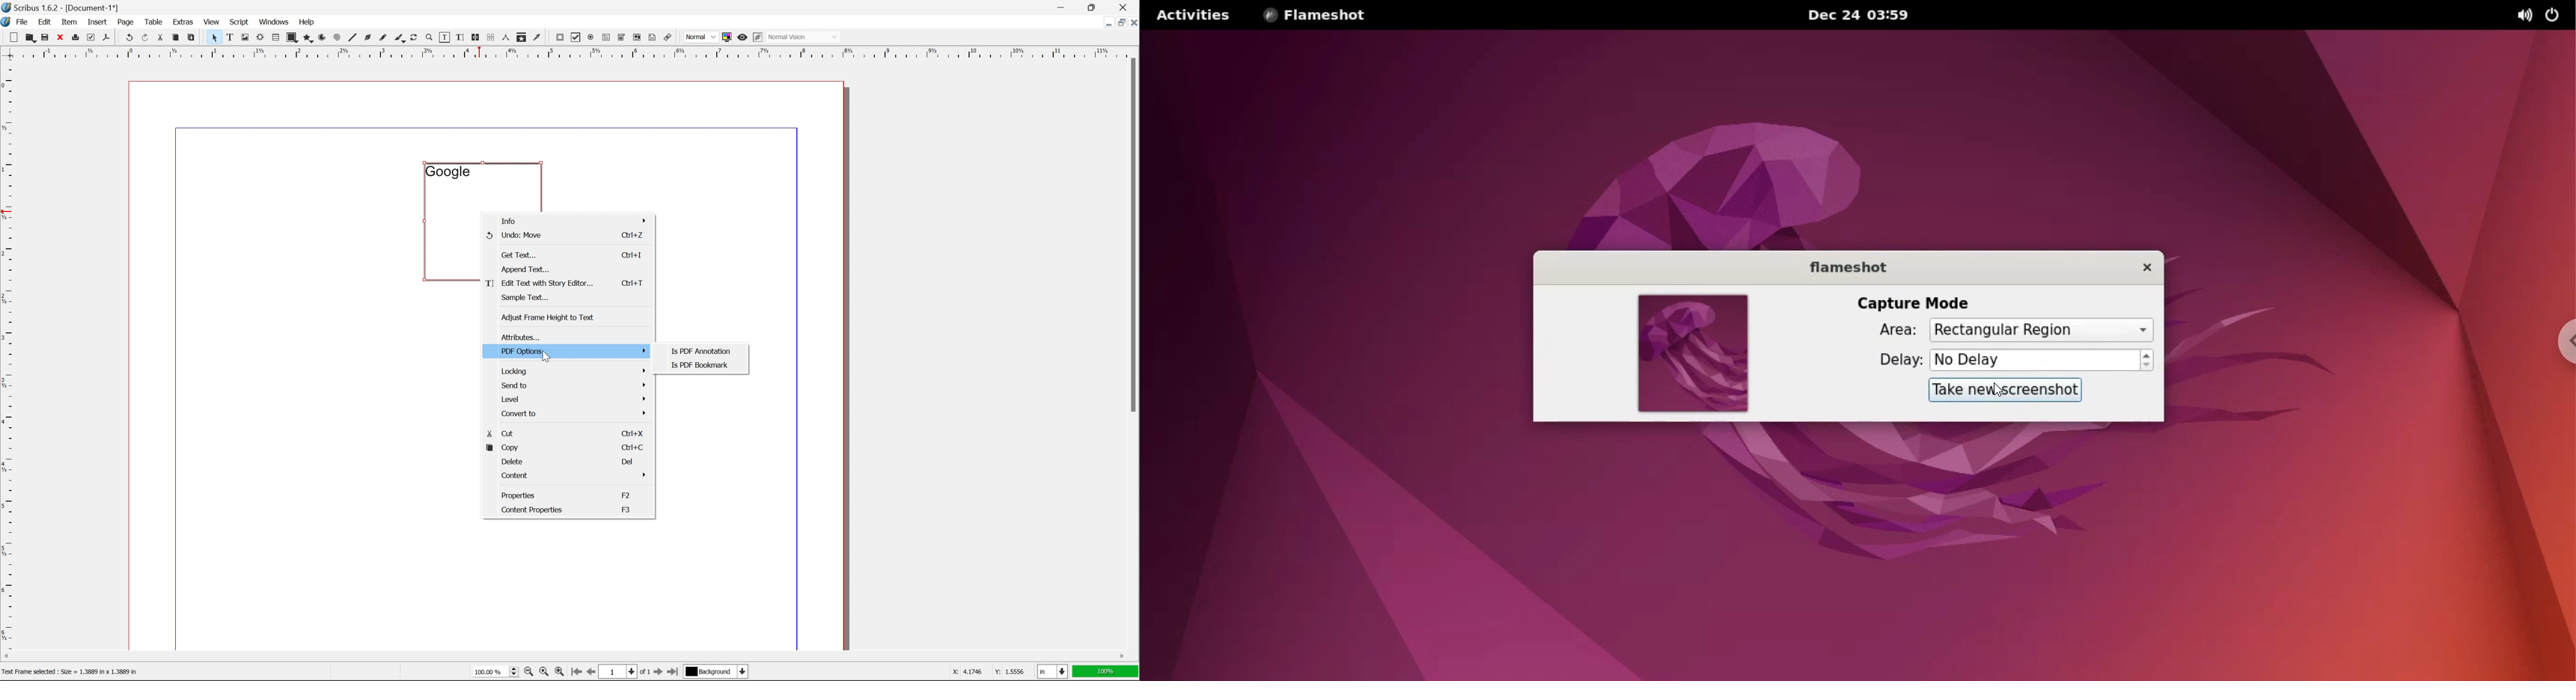  What do you see at coordinates (557, 36) in the screenshot?
I see `pdf push button` at bounding box center [557, 36].